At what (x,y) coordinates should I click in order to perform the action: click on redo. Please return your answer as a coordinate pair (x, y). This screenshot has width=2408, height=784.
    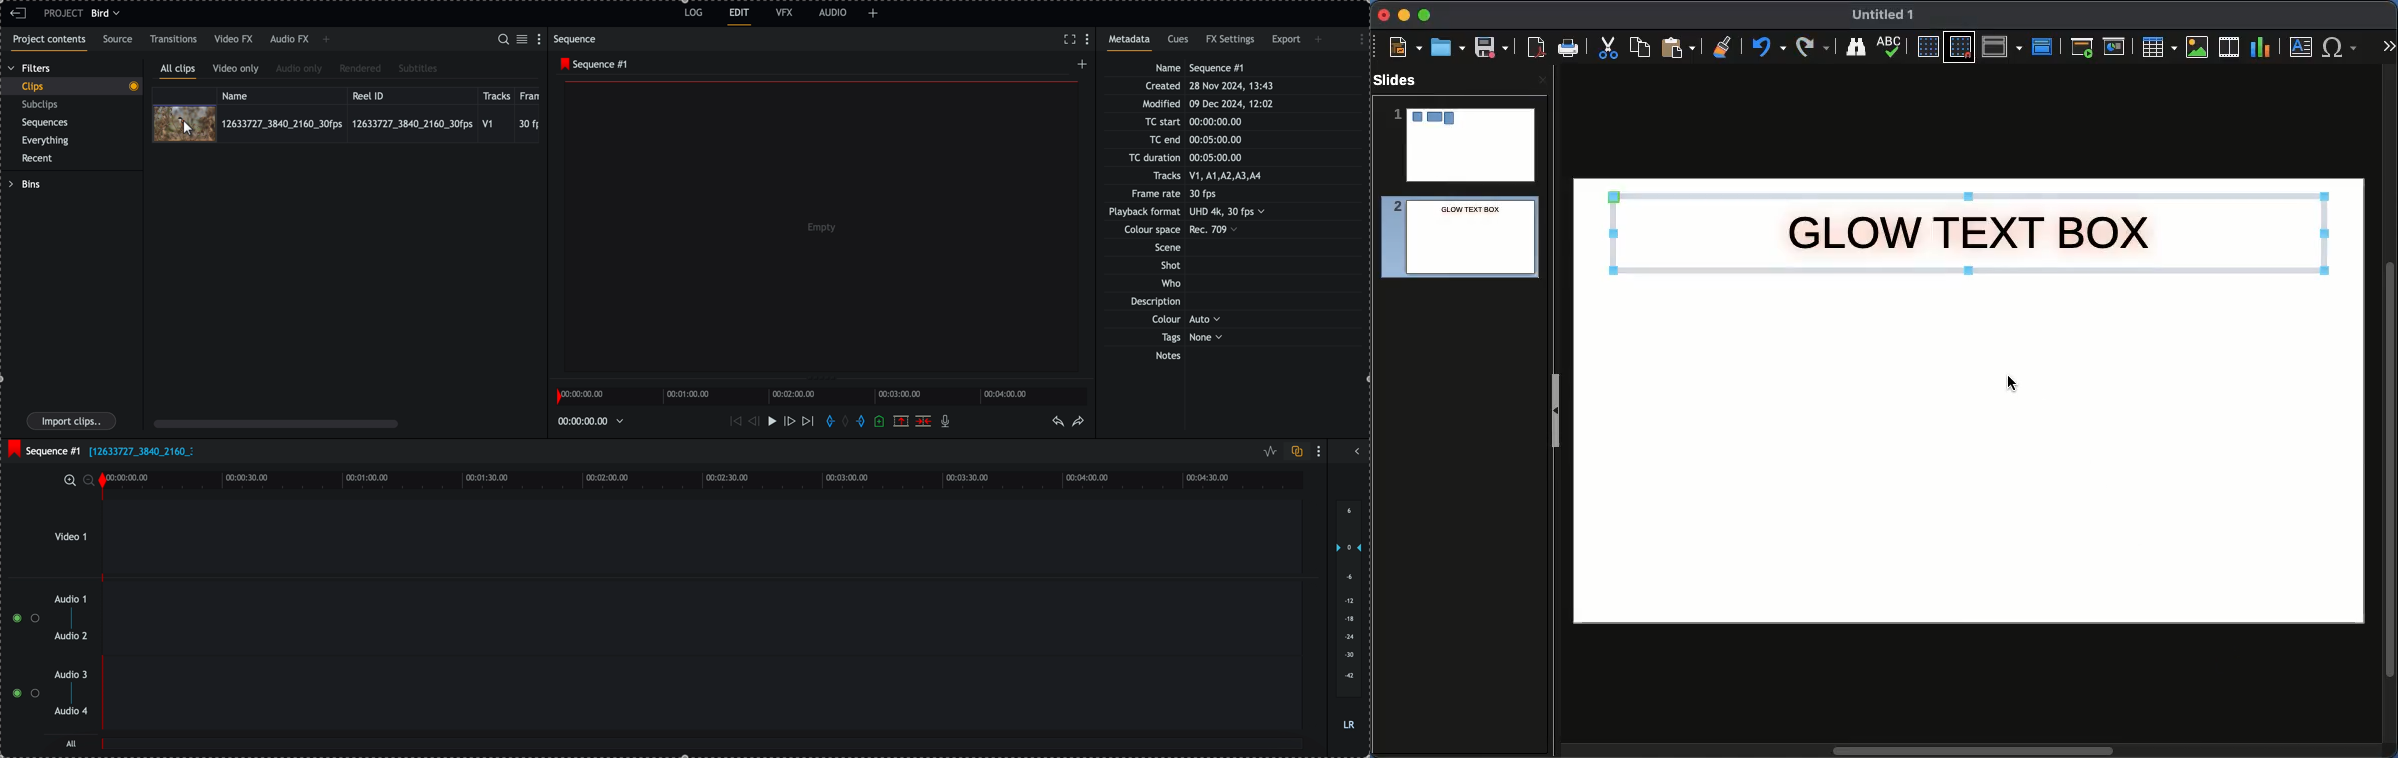
    Looking at the image, I should click on (1079, 422).